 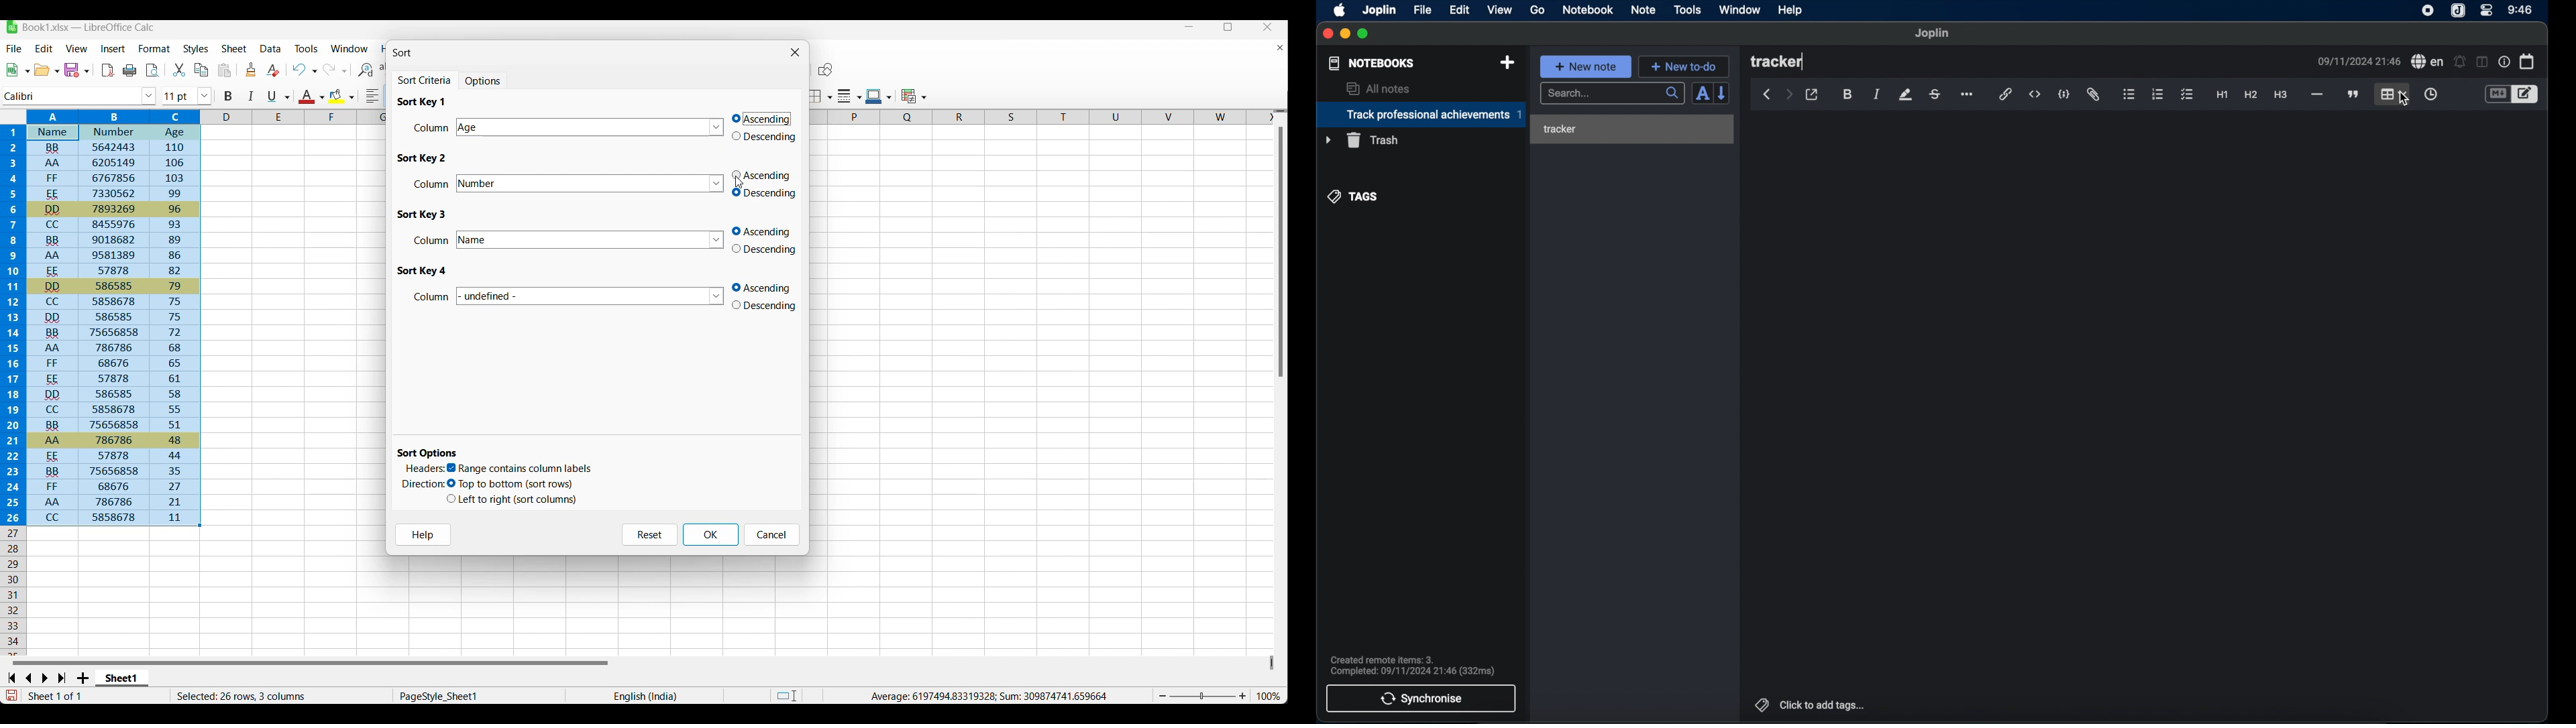 What do you see at coordinates (2158, 94) in the screenshot?
I see `numbered list` at bounding box center [2158, 94].